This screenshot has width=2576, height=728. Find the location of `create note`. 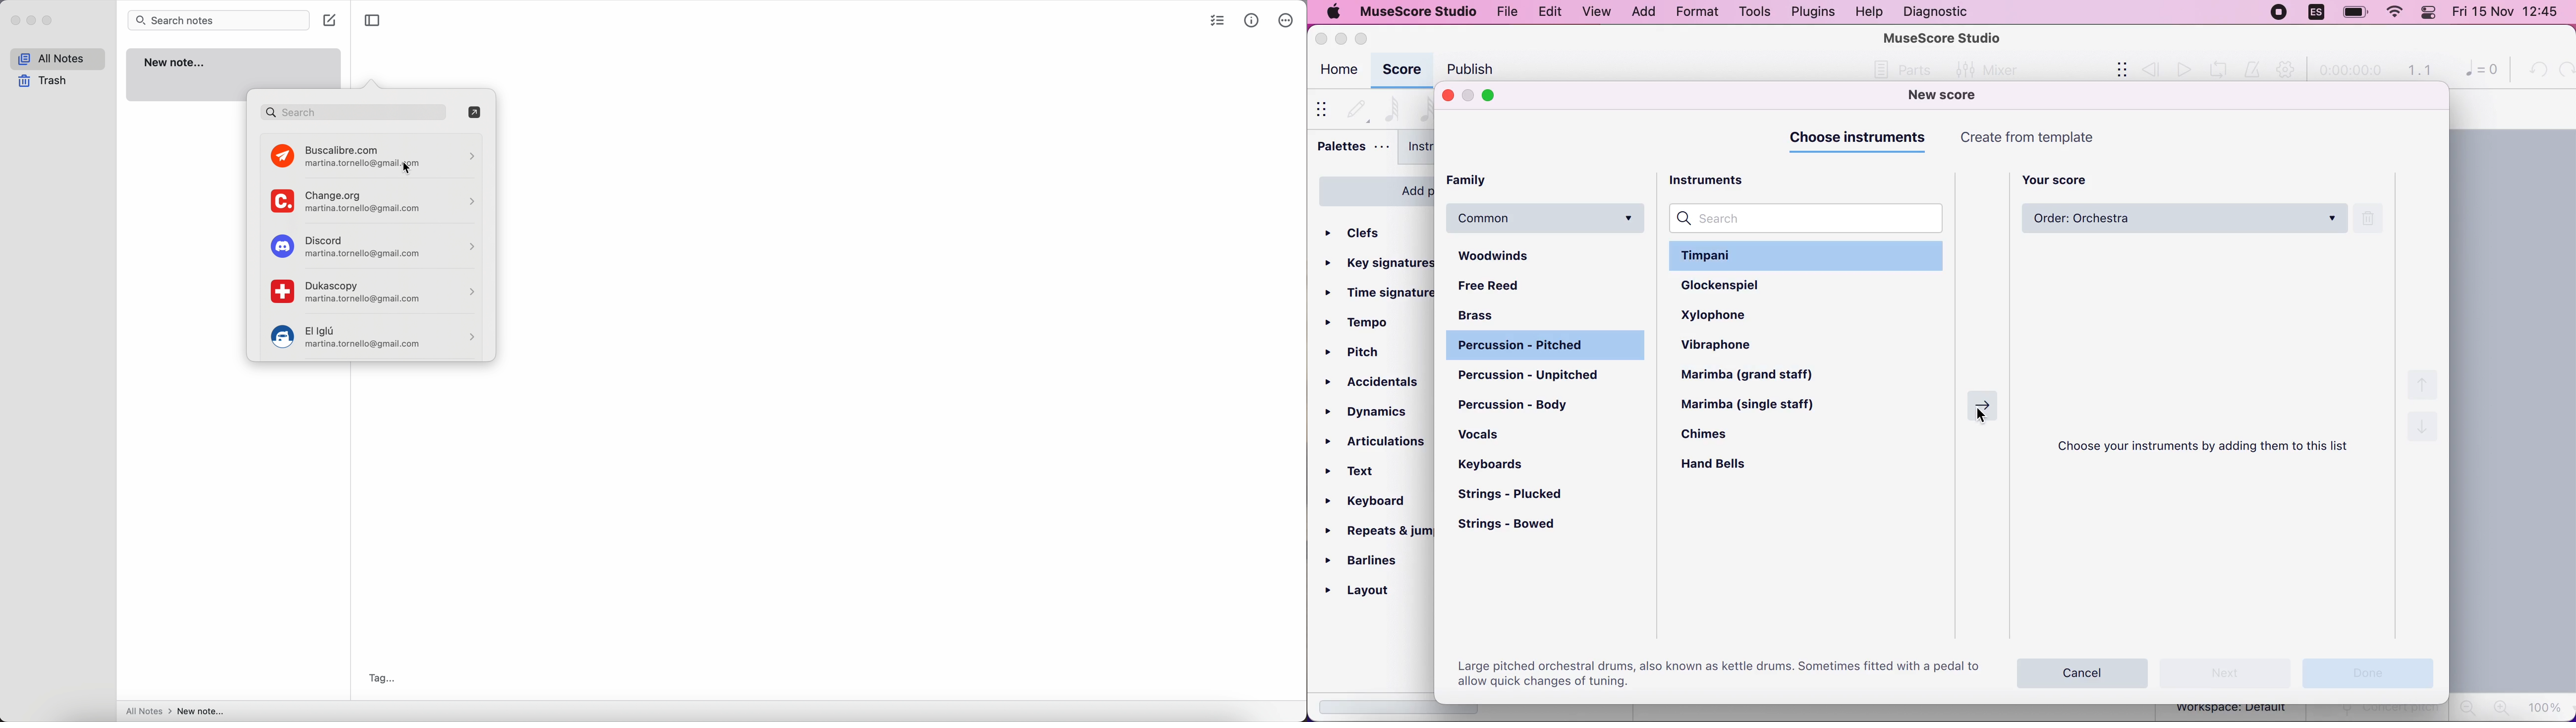

create note is located at coordinates (332, 21).